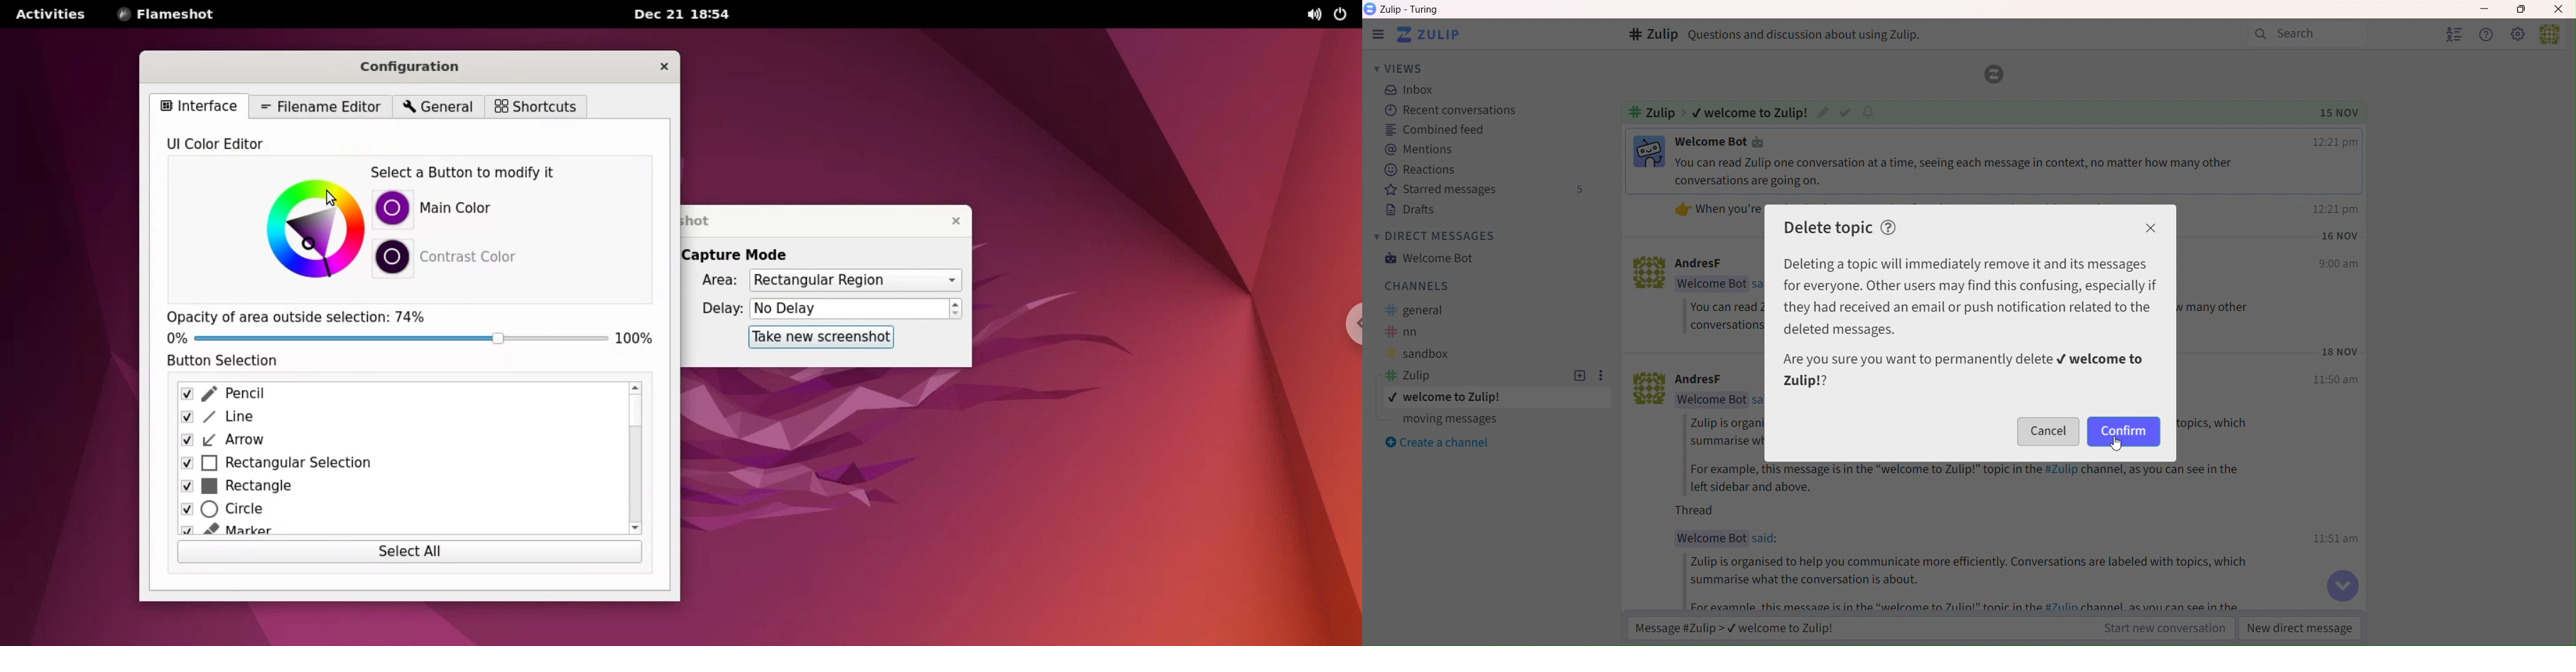  Describe the element at coordinates (2547, 37) in the screenshot. I see `user` at that location.